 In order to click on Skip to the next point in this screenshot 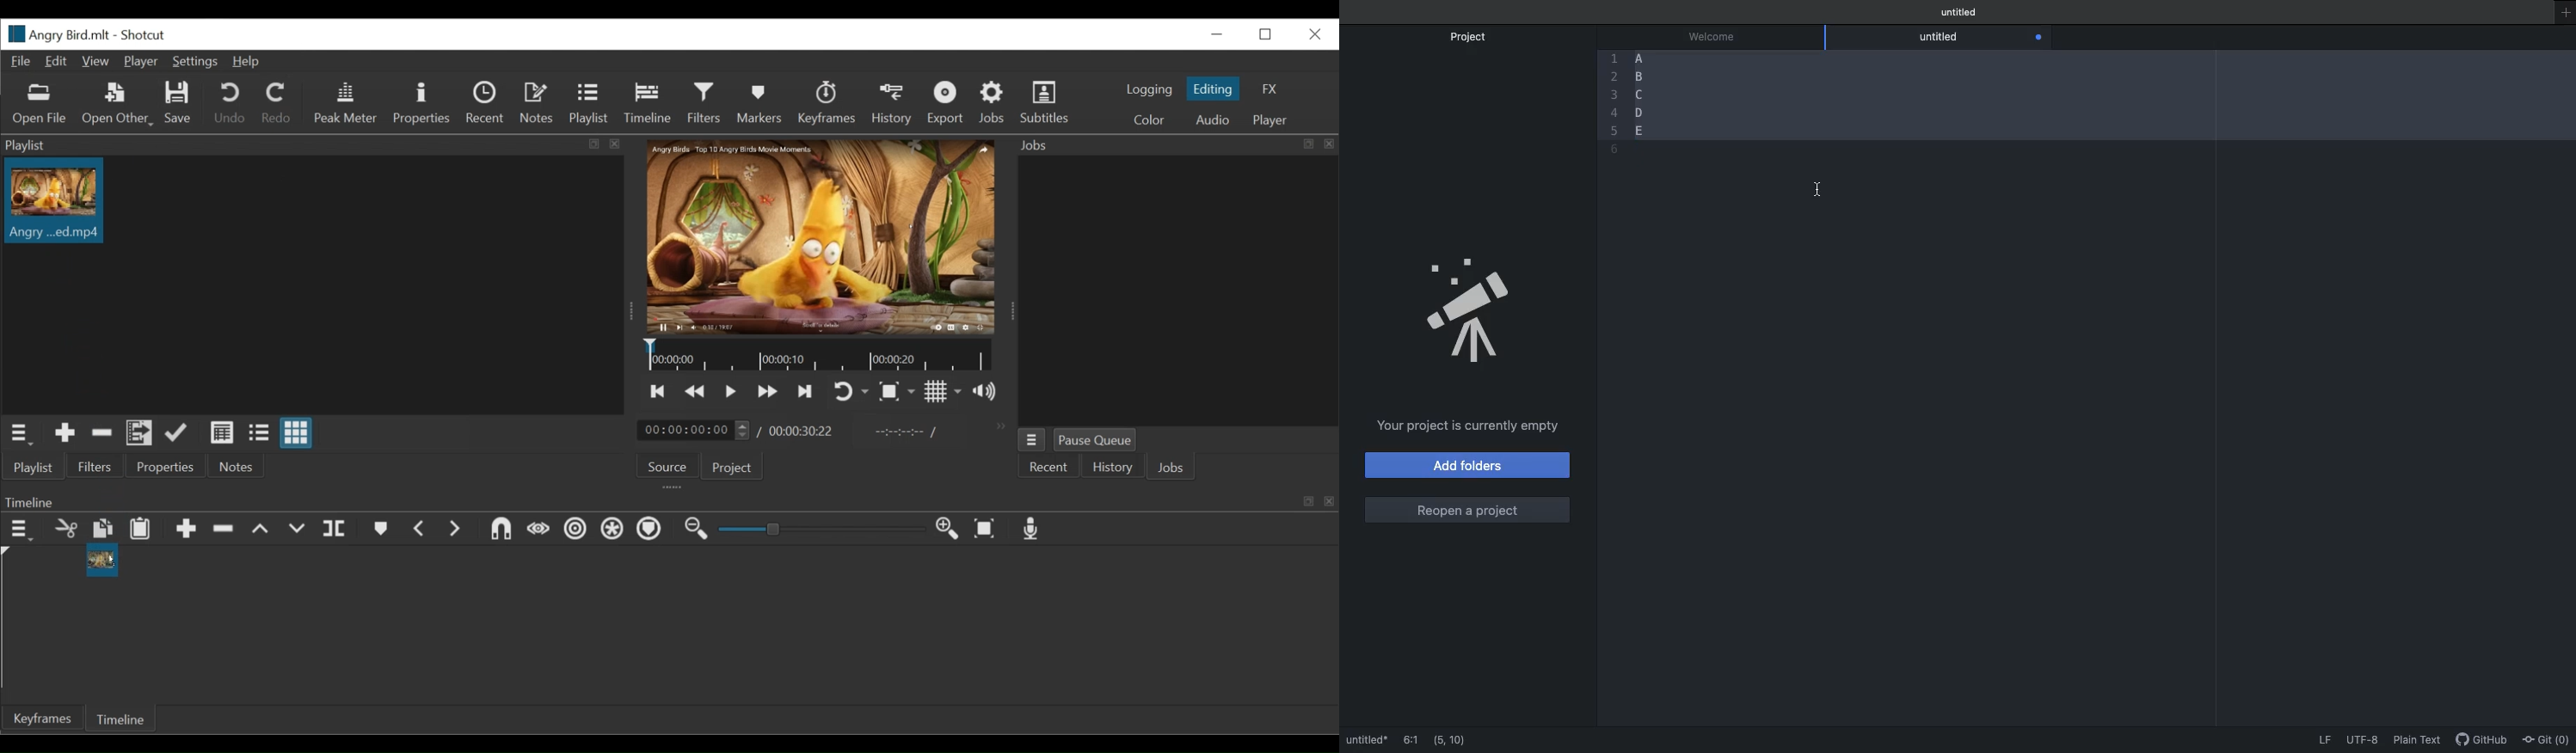, I will do `click(805, 393)`.